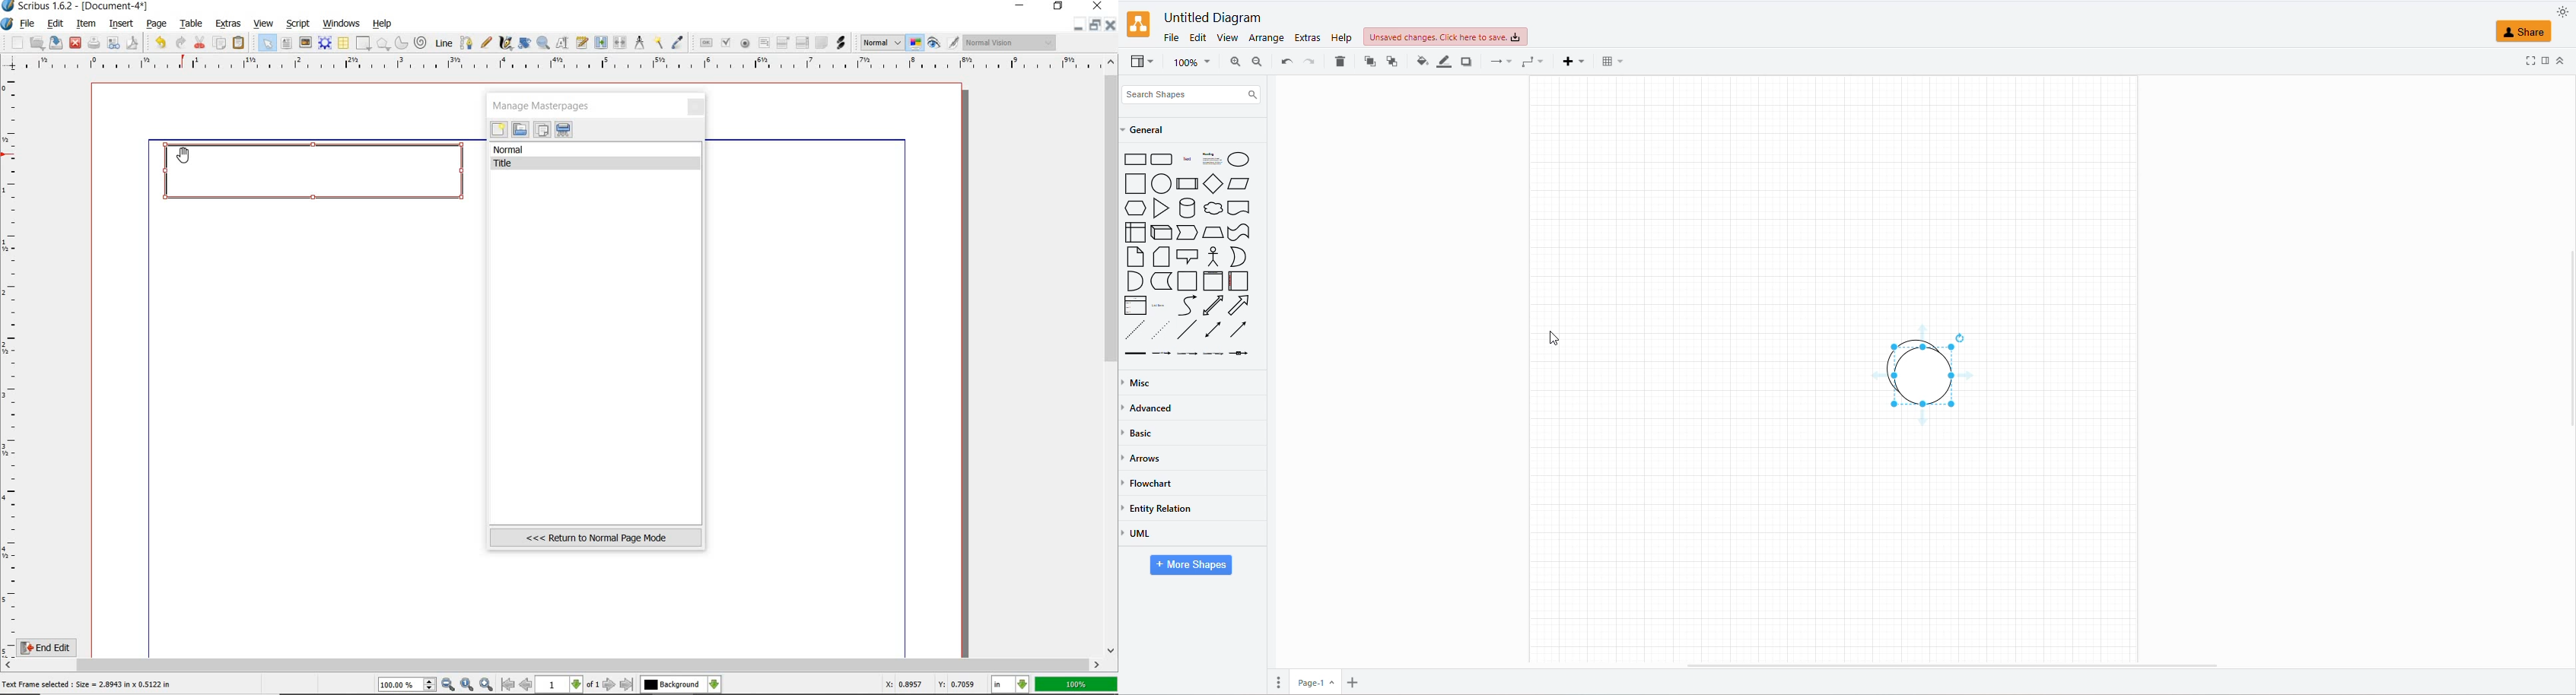 The image size is (2576, 700). What do you see at coordinates (597, 150) in the screenshot?
I see `normal` at bounding box center [597, 150].